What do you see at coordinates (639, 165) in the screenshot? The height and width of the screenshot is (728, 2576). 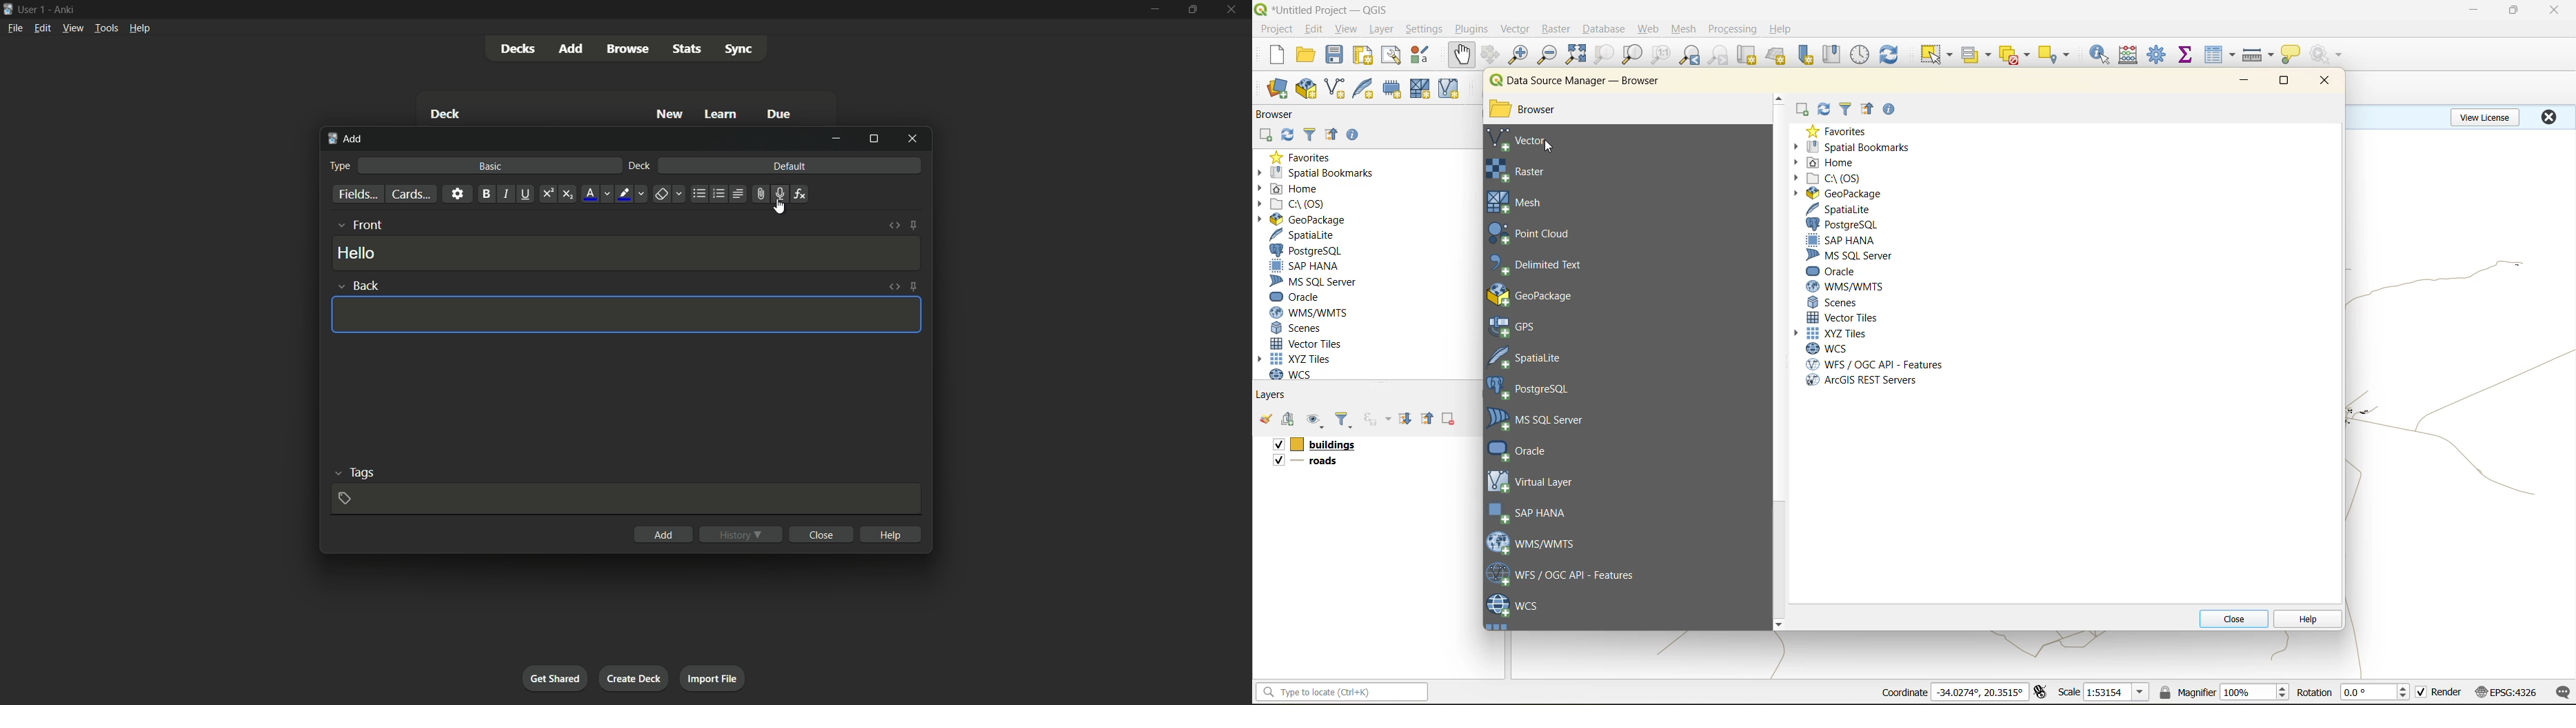 I see `deck` at bounding box center [639, 165].